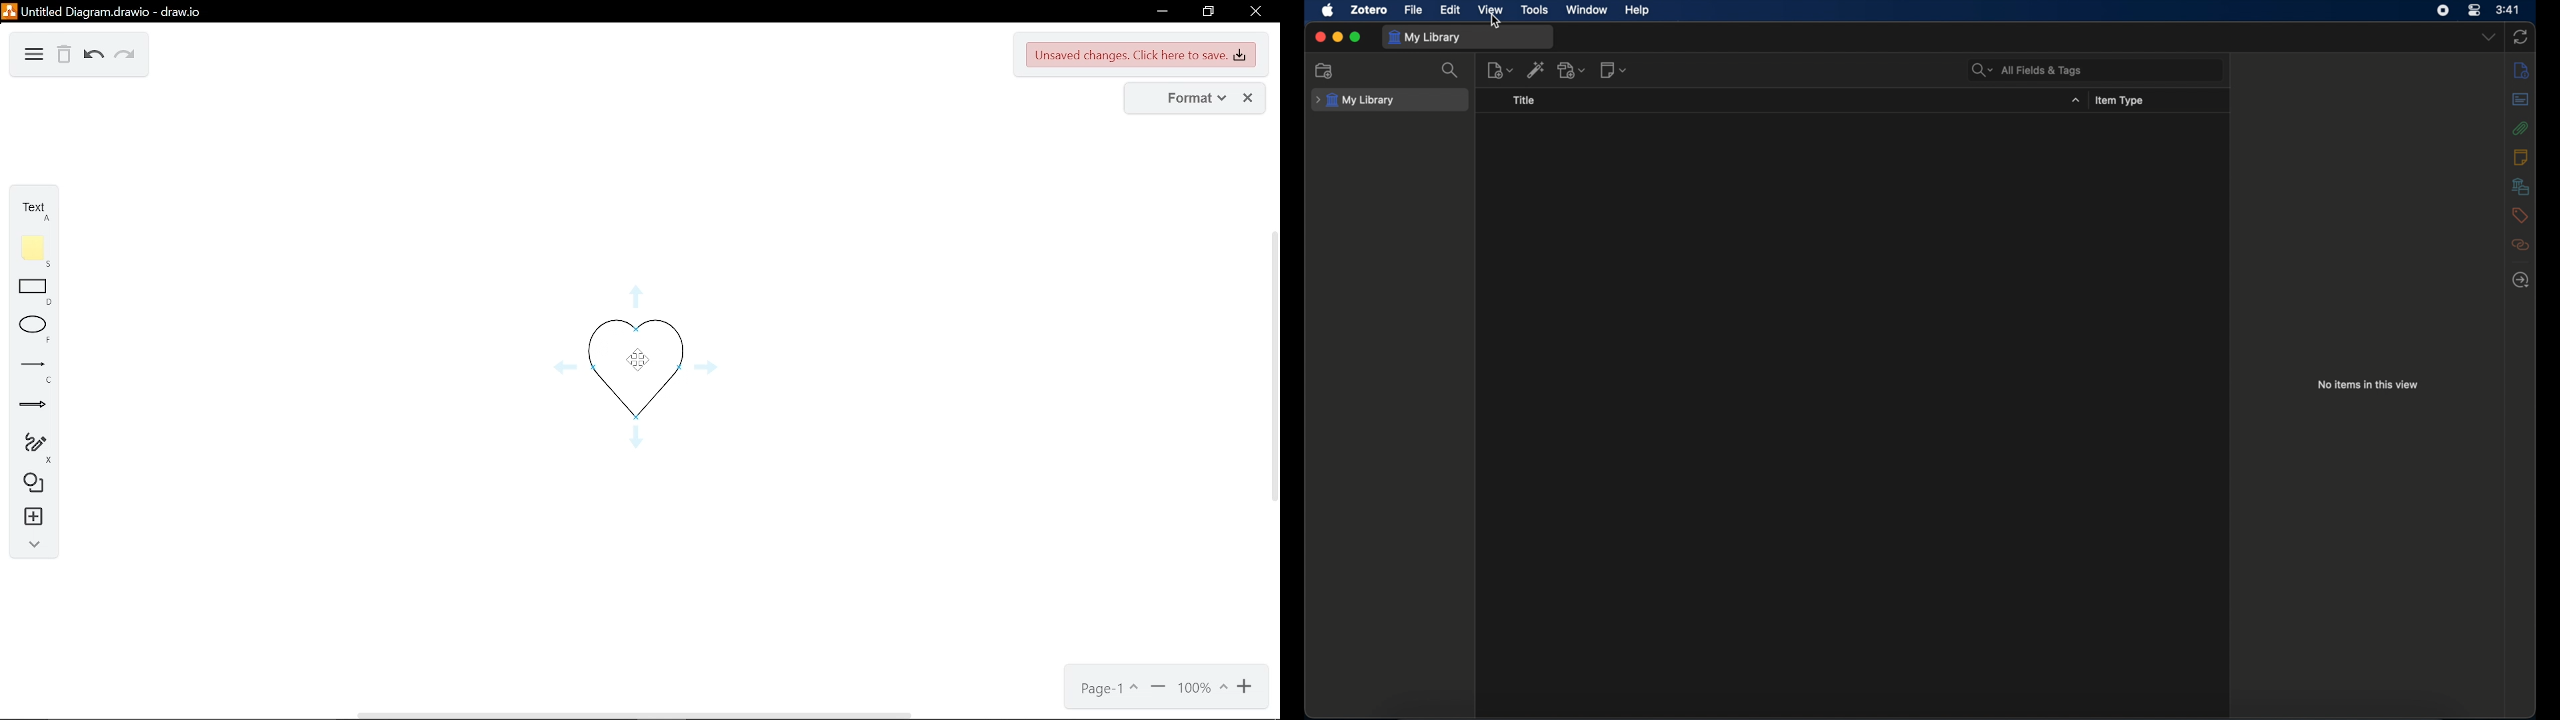 This screenshot has height=728, width=2576. I want to click on close, so click(1320, 37).